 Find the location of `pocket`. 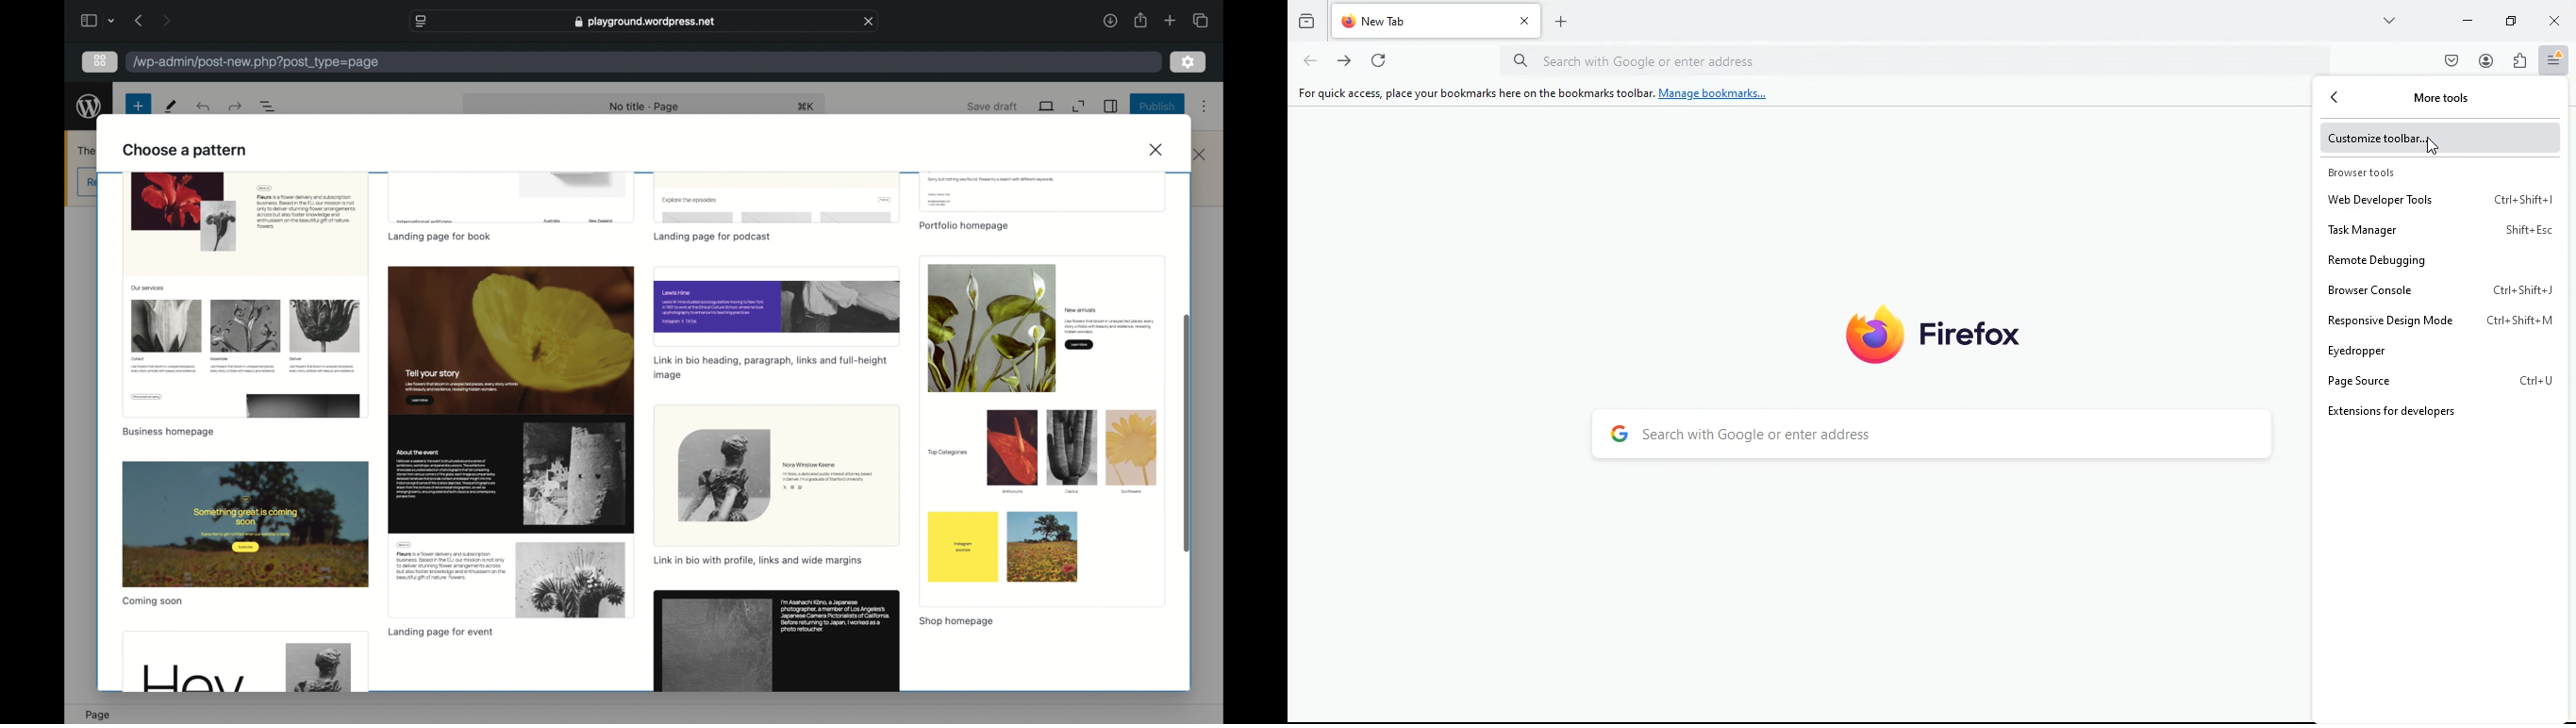

pocket is located at coordinates (2451, 60).